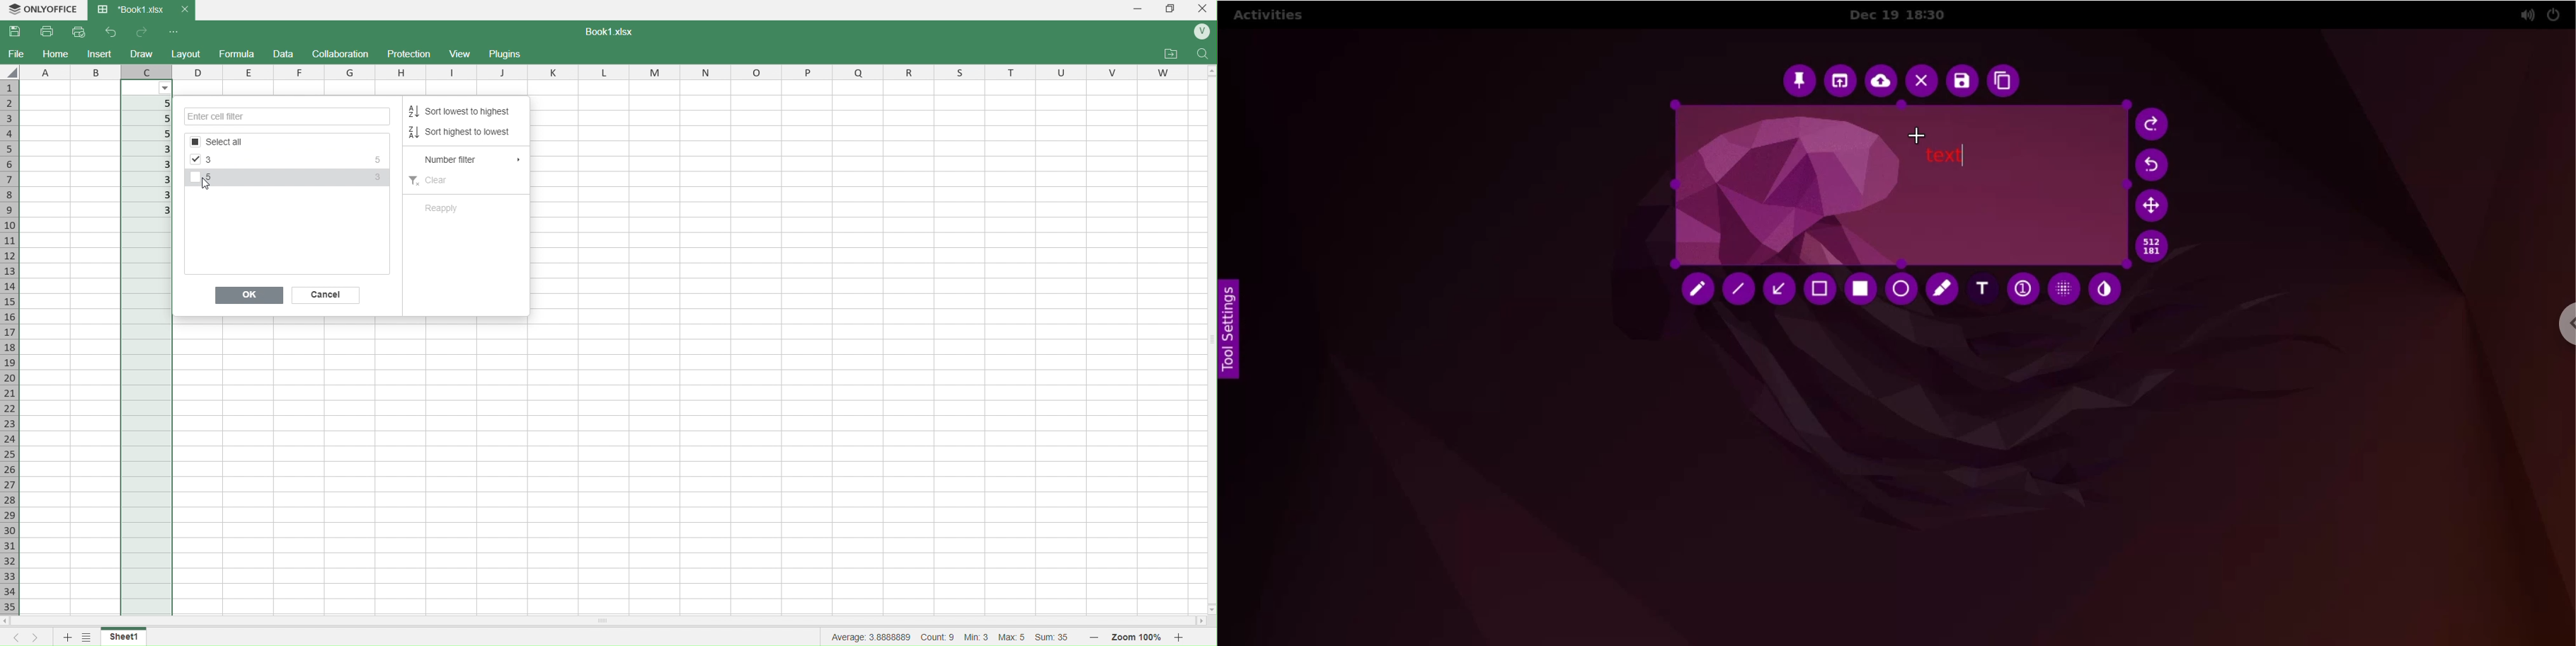 The height and width of the screenshot is (672, 2576). I want to click on Options, so click(279, 142).